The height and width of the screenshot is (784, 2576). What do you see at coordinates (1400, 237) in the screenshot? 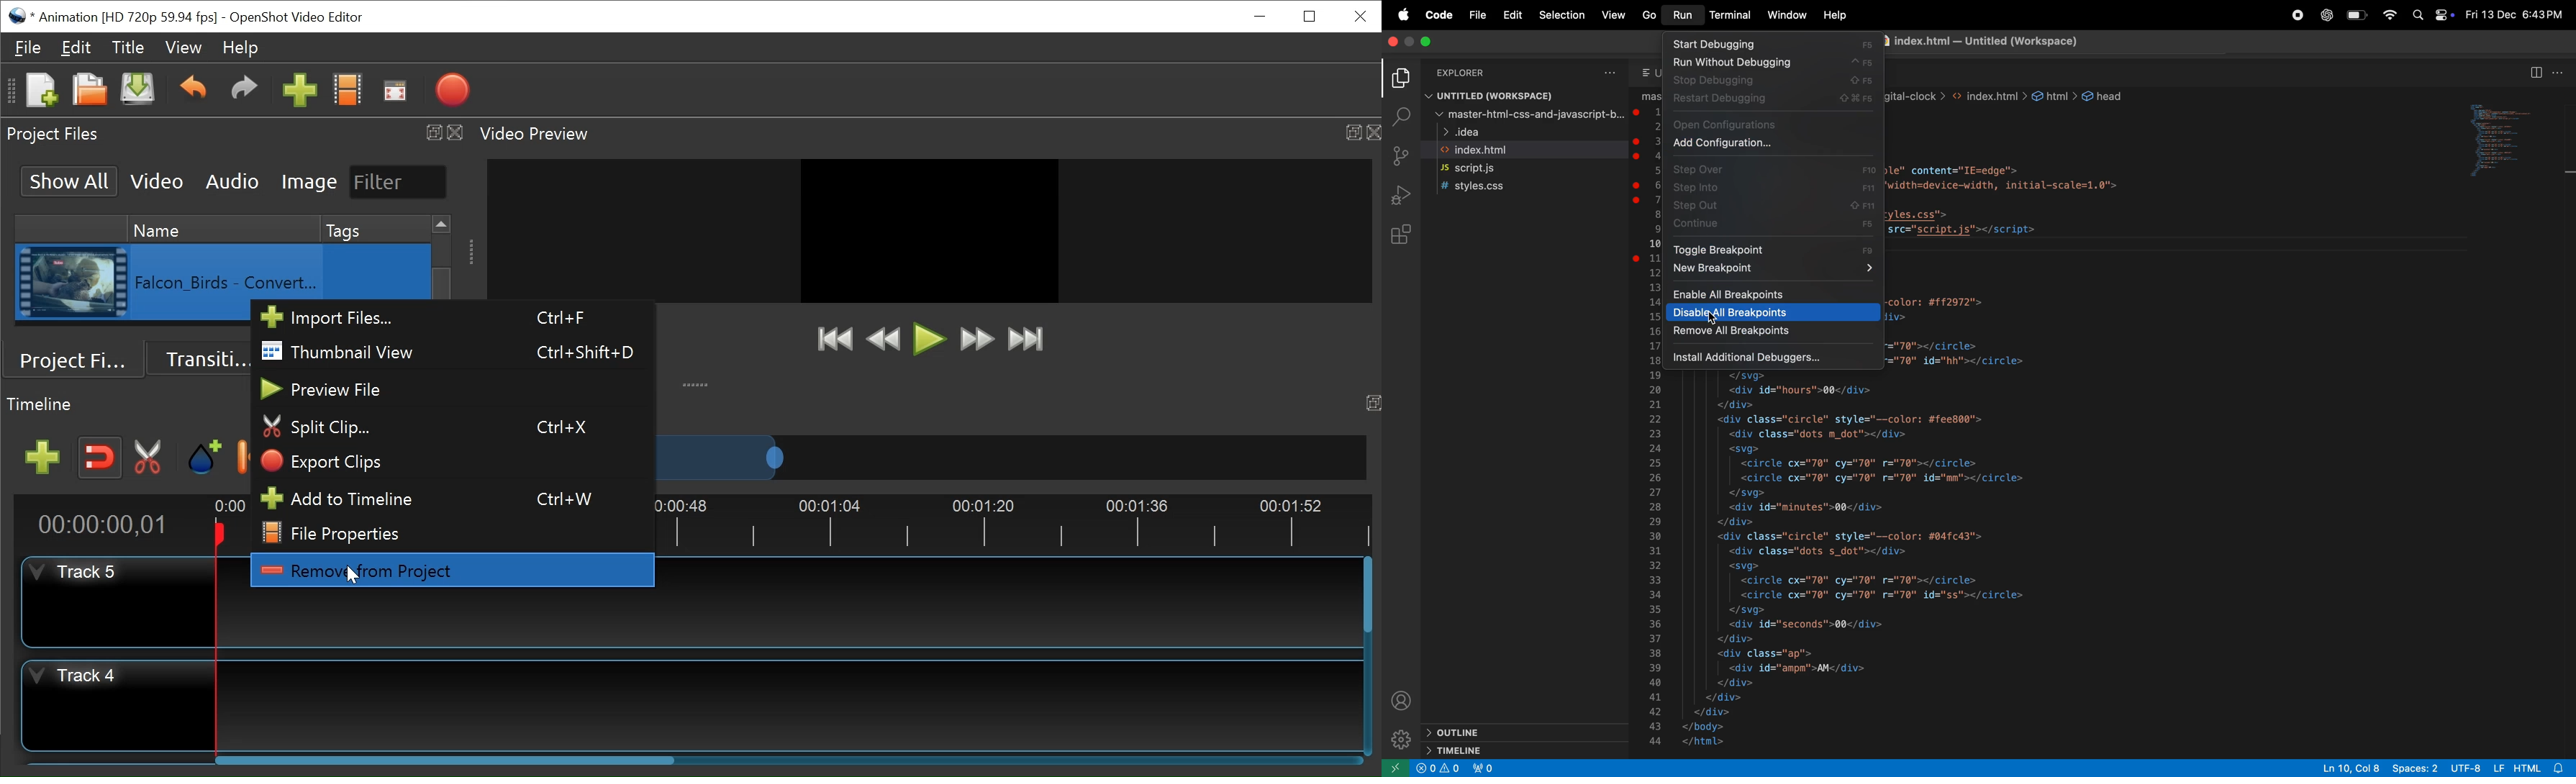
I see `extensions` at bounding box center [1400, 237].